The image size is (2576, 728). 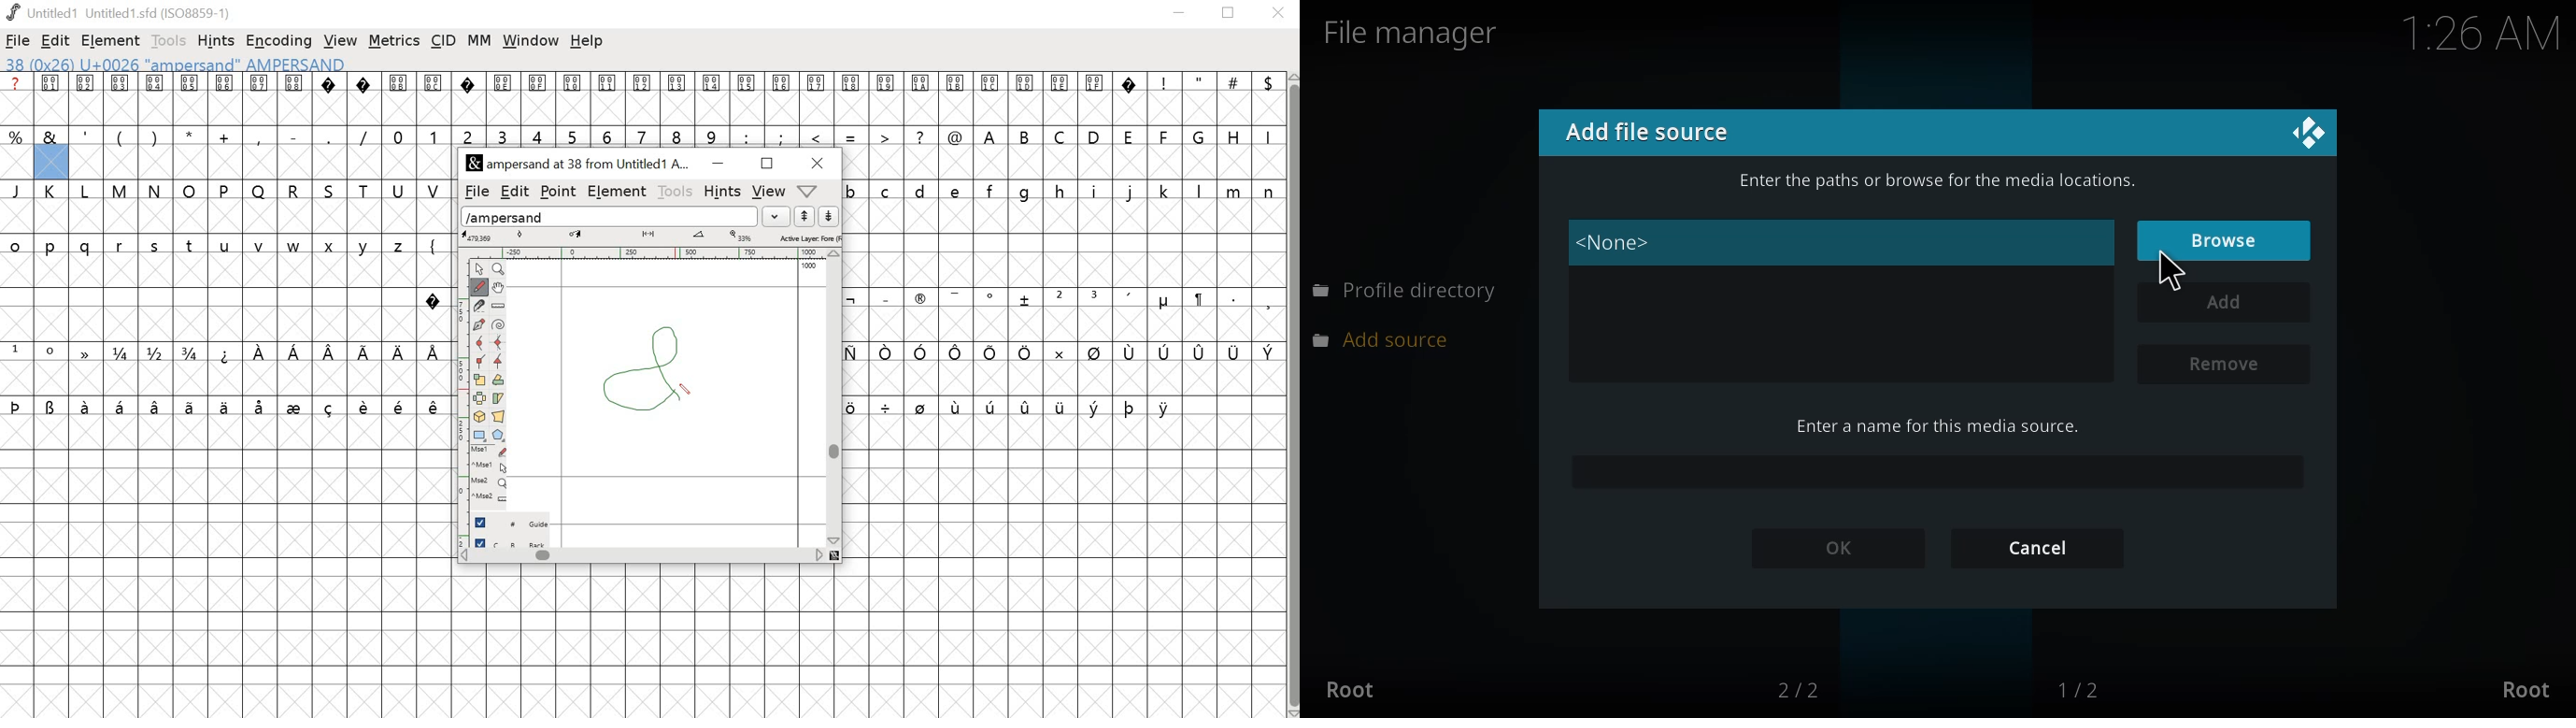 I want to click on 5, so click(x=573, y=136).